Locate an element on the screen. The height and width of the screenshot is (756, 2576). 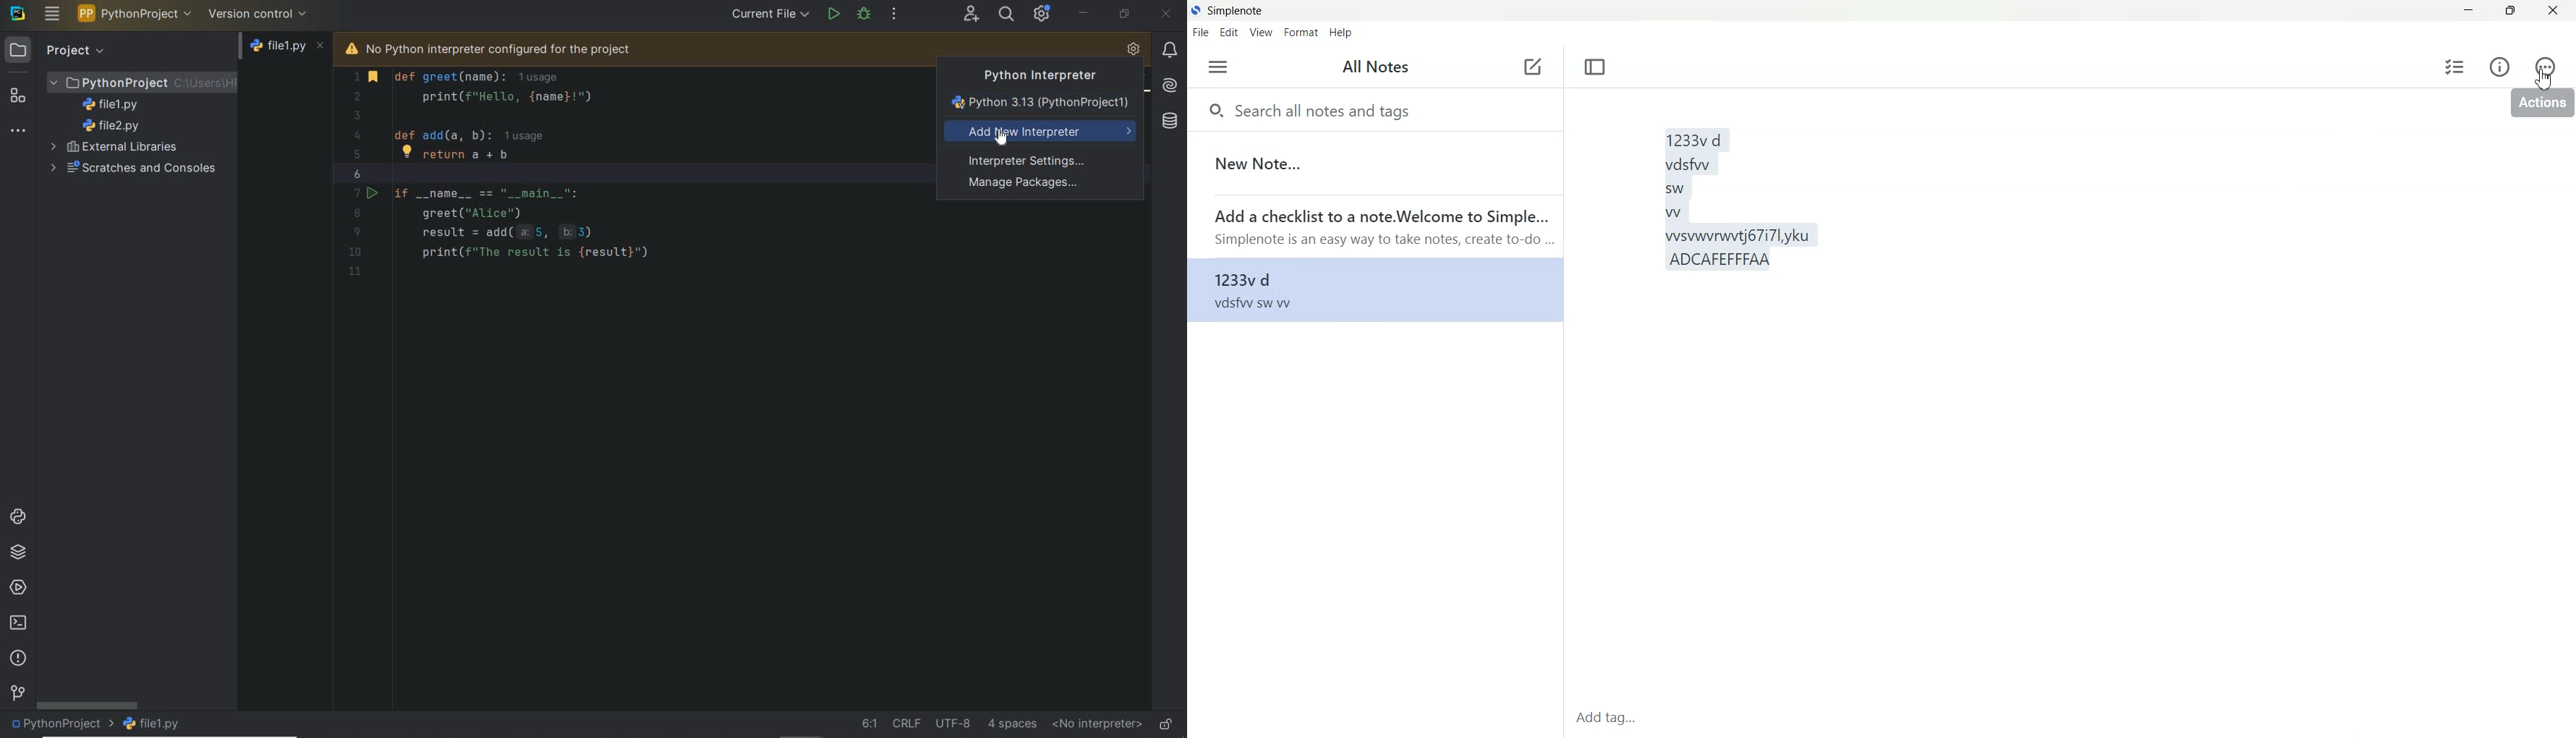
Toggle focus mode is located at coordinates (1596, 67).